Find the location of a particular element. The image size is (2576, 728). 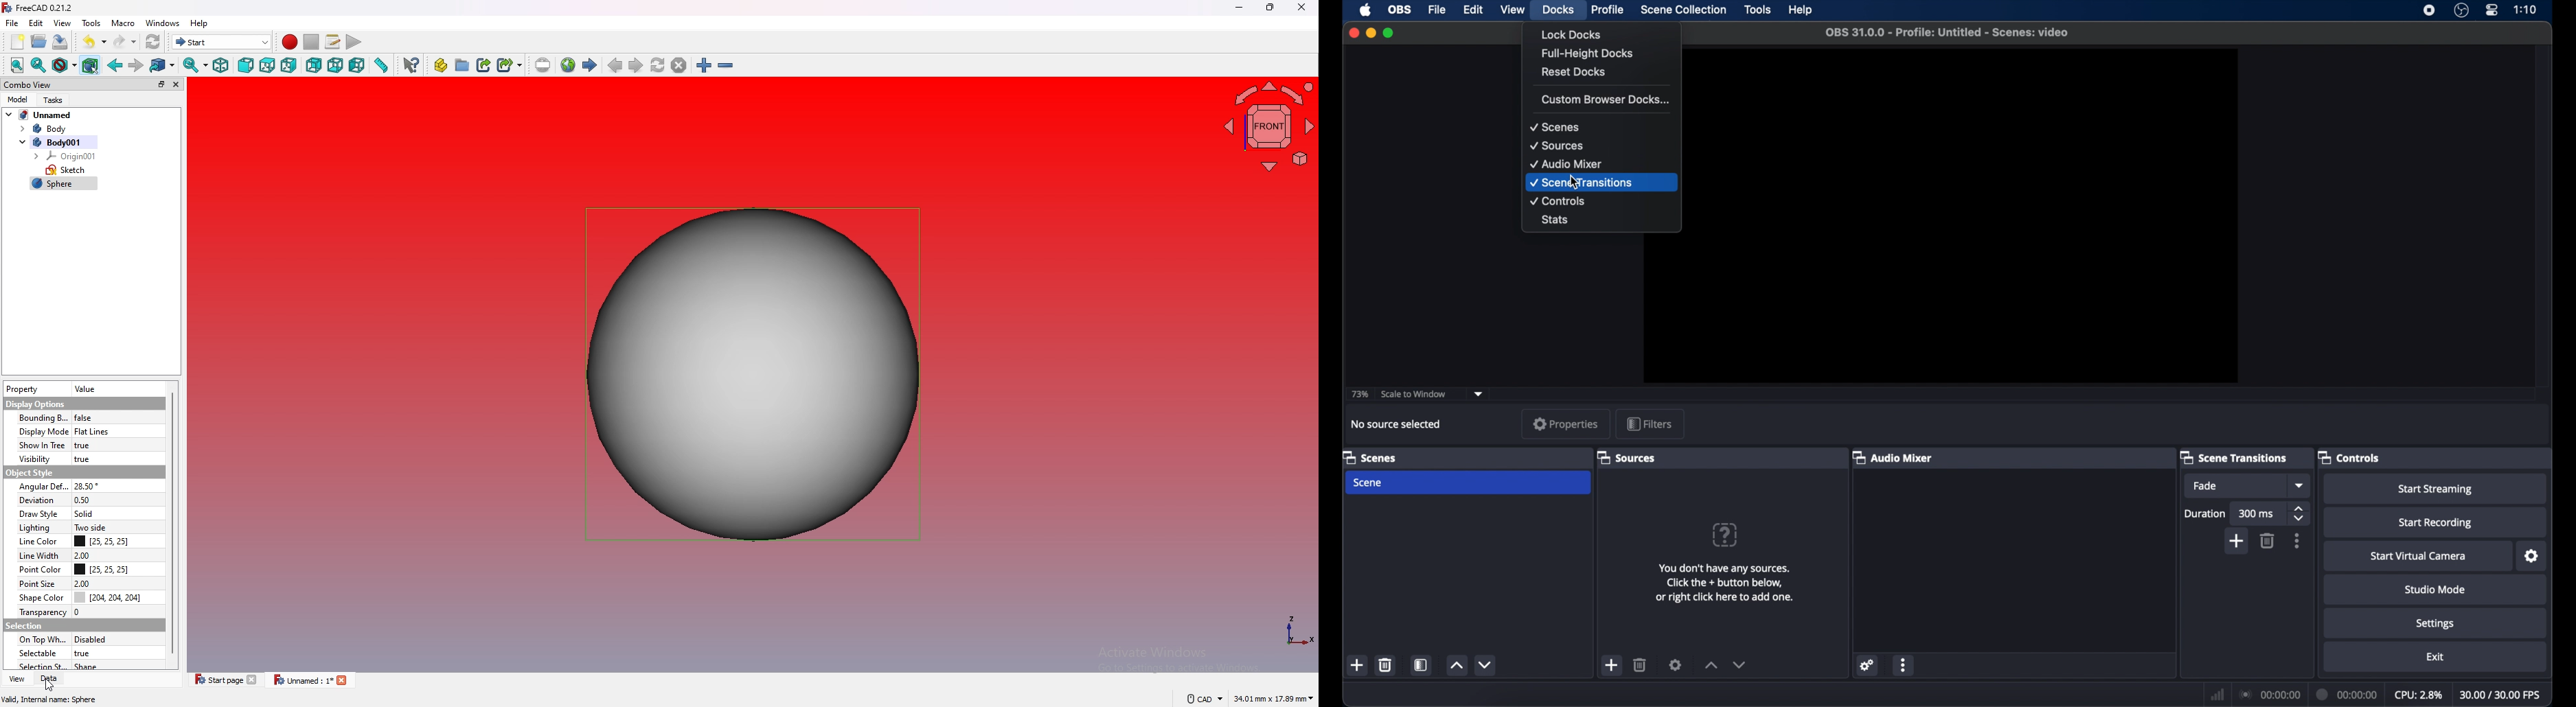

stepper button is located at coordinates (2300, 513).